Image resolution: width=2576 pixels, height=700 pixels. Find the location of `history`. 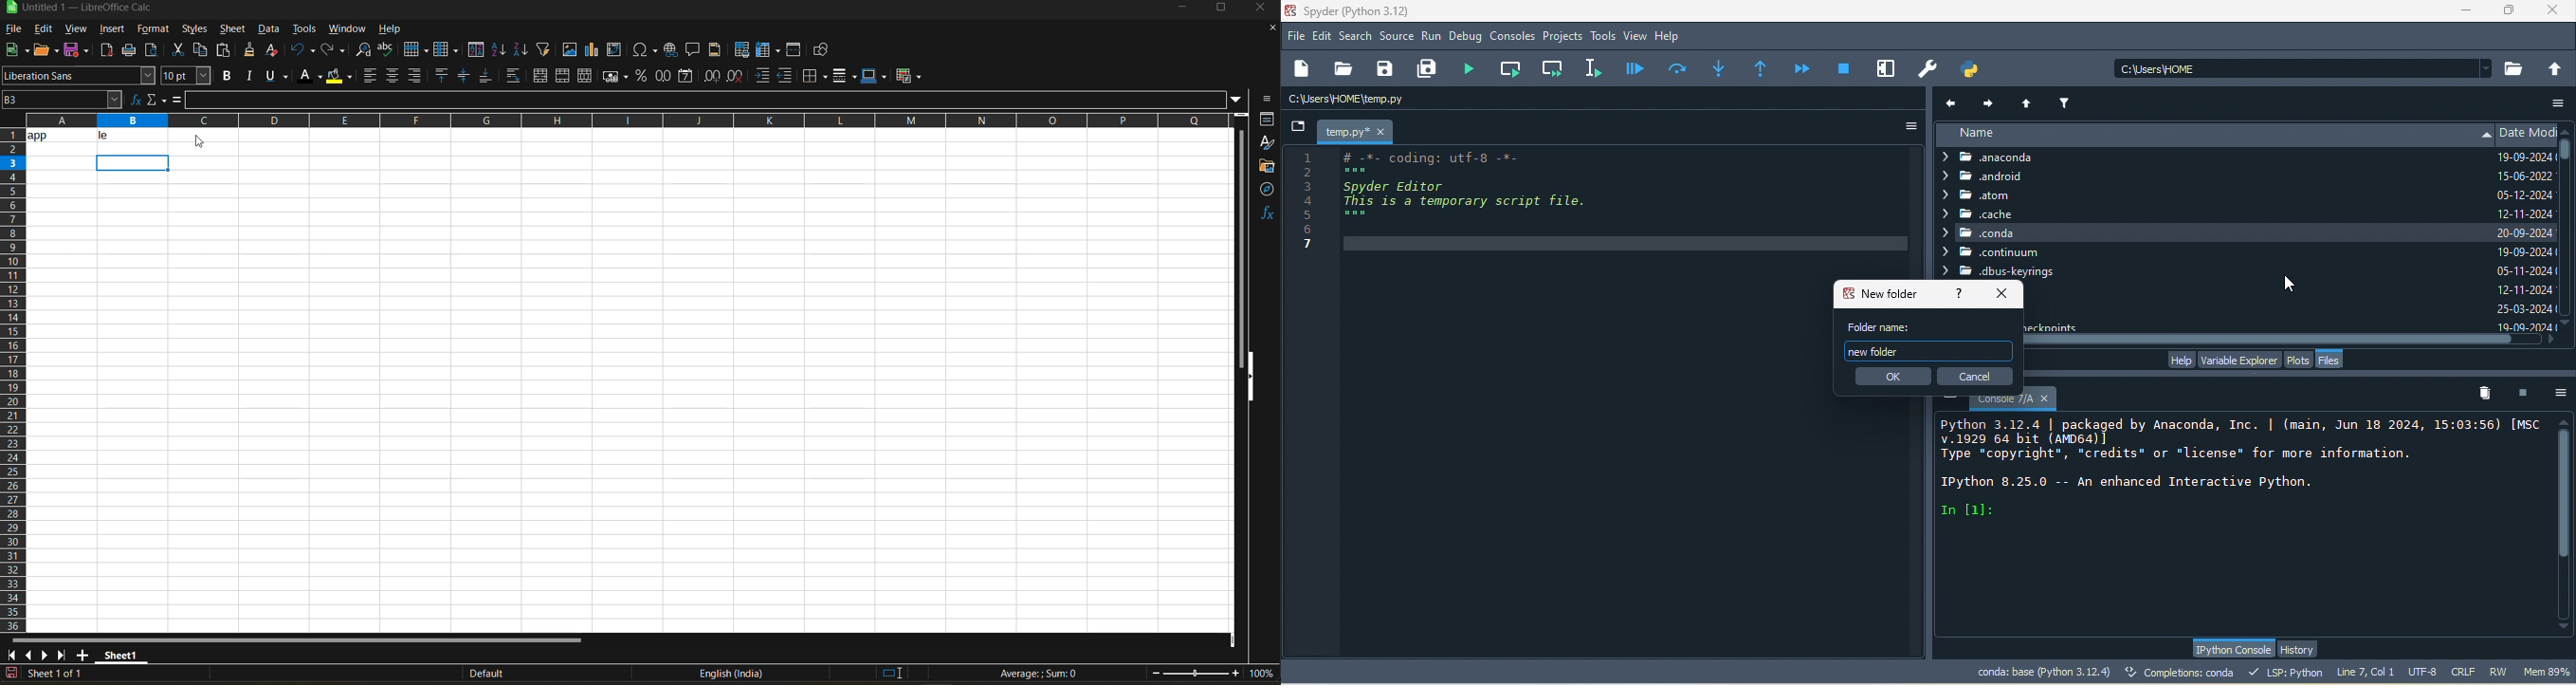

history is located at coordinates (2301, 649).